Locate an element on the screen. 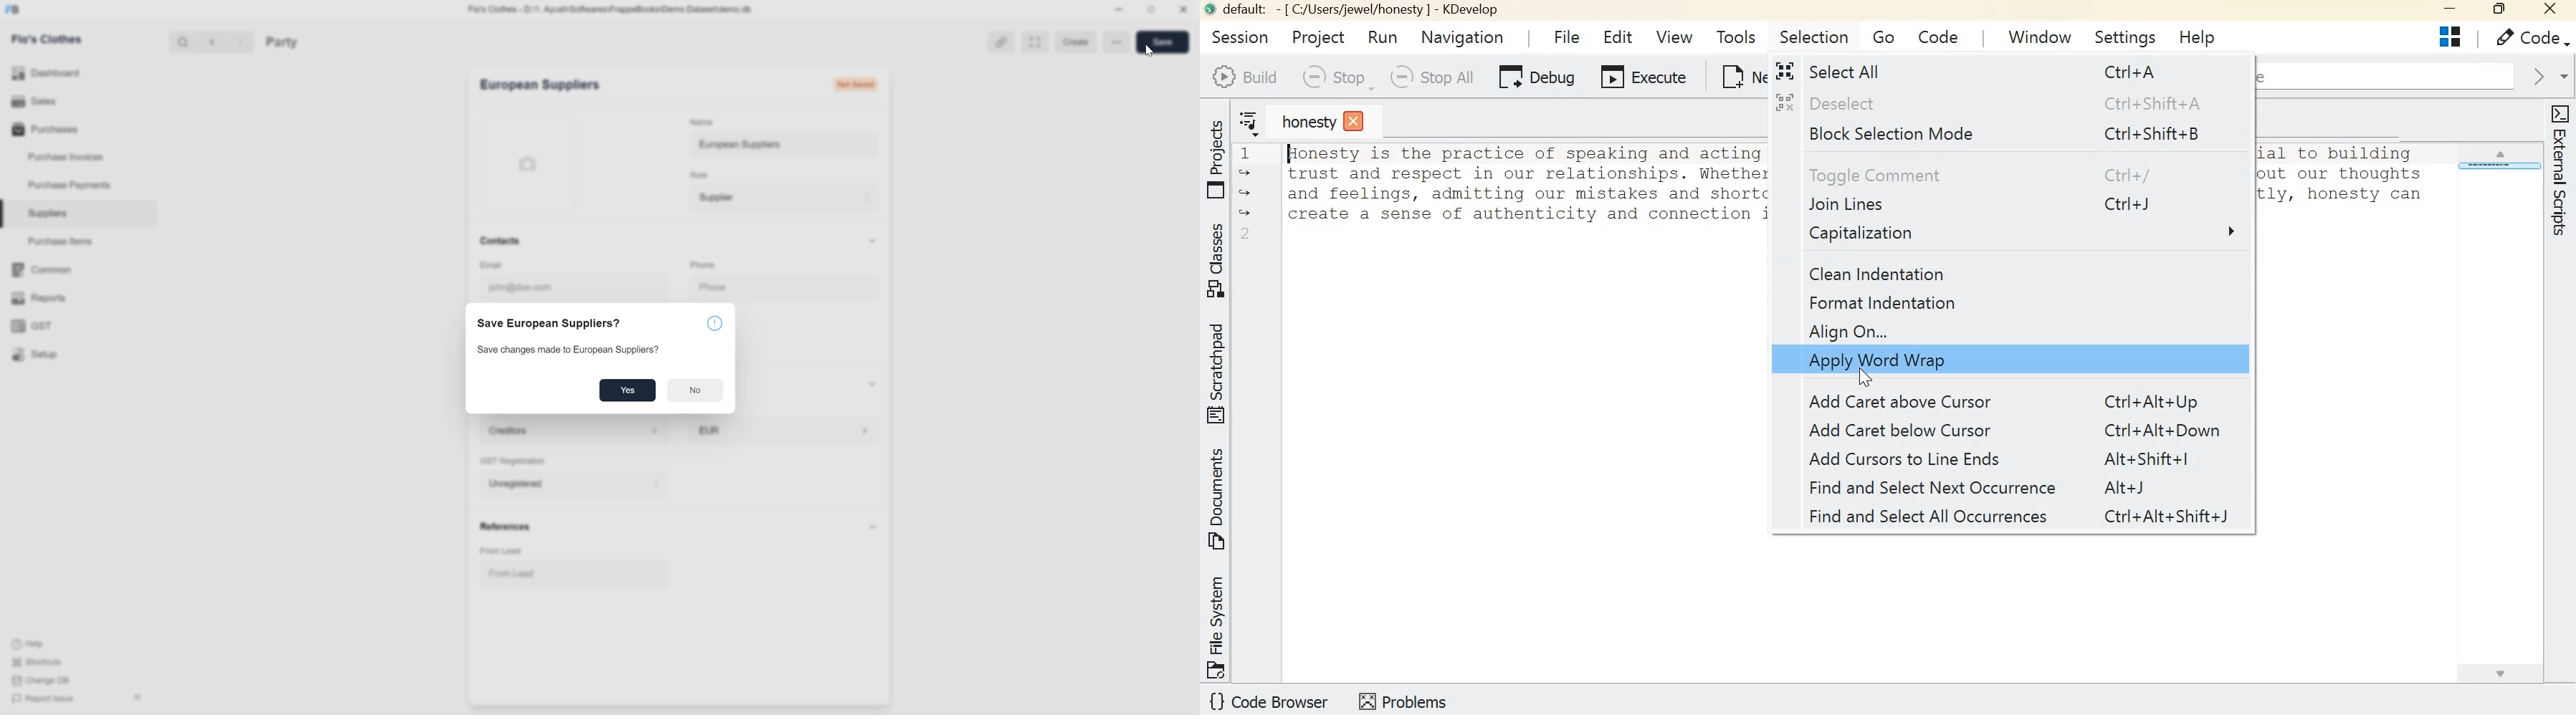 The width and height of the screenshot is (2576, 728). Supplier is located at coordinates (713, 197).